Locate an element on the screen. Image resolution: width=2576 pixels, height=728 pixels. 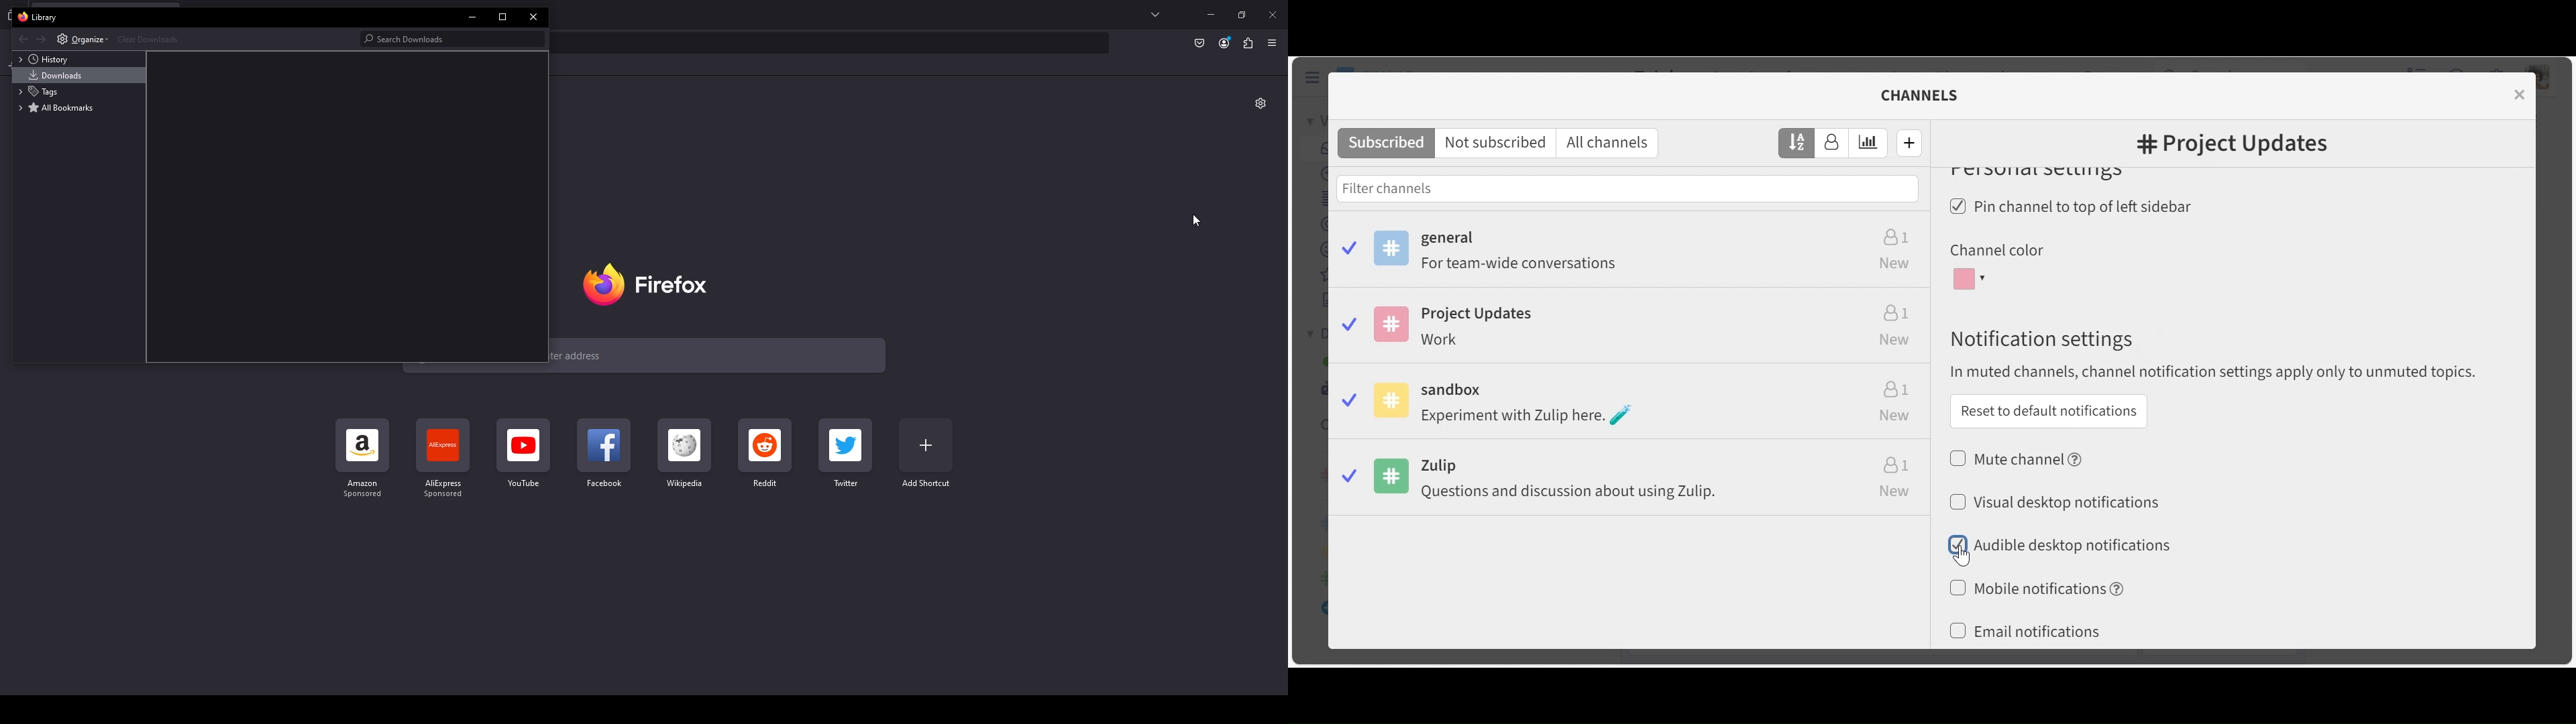
Downloads search is located at coordinates (448, 38).